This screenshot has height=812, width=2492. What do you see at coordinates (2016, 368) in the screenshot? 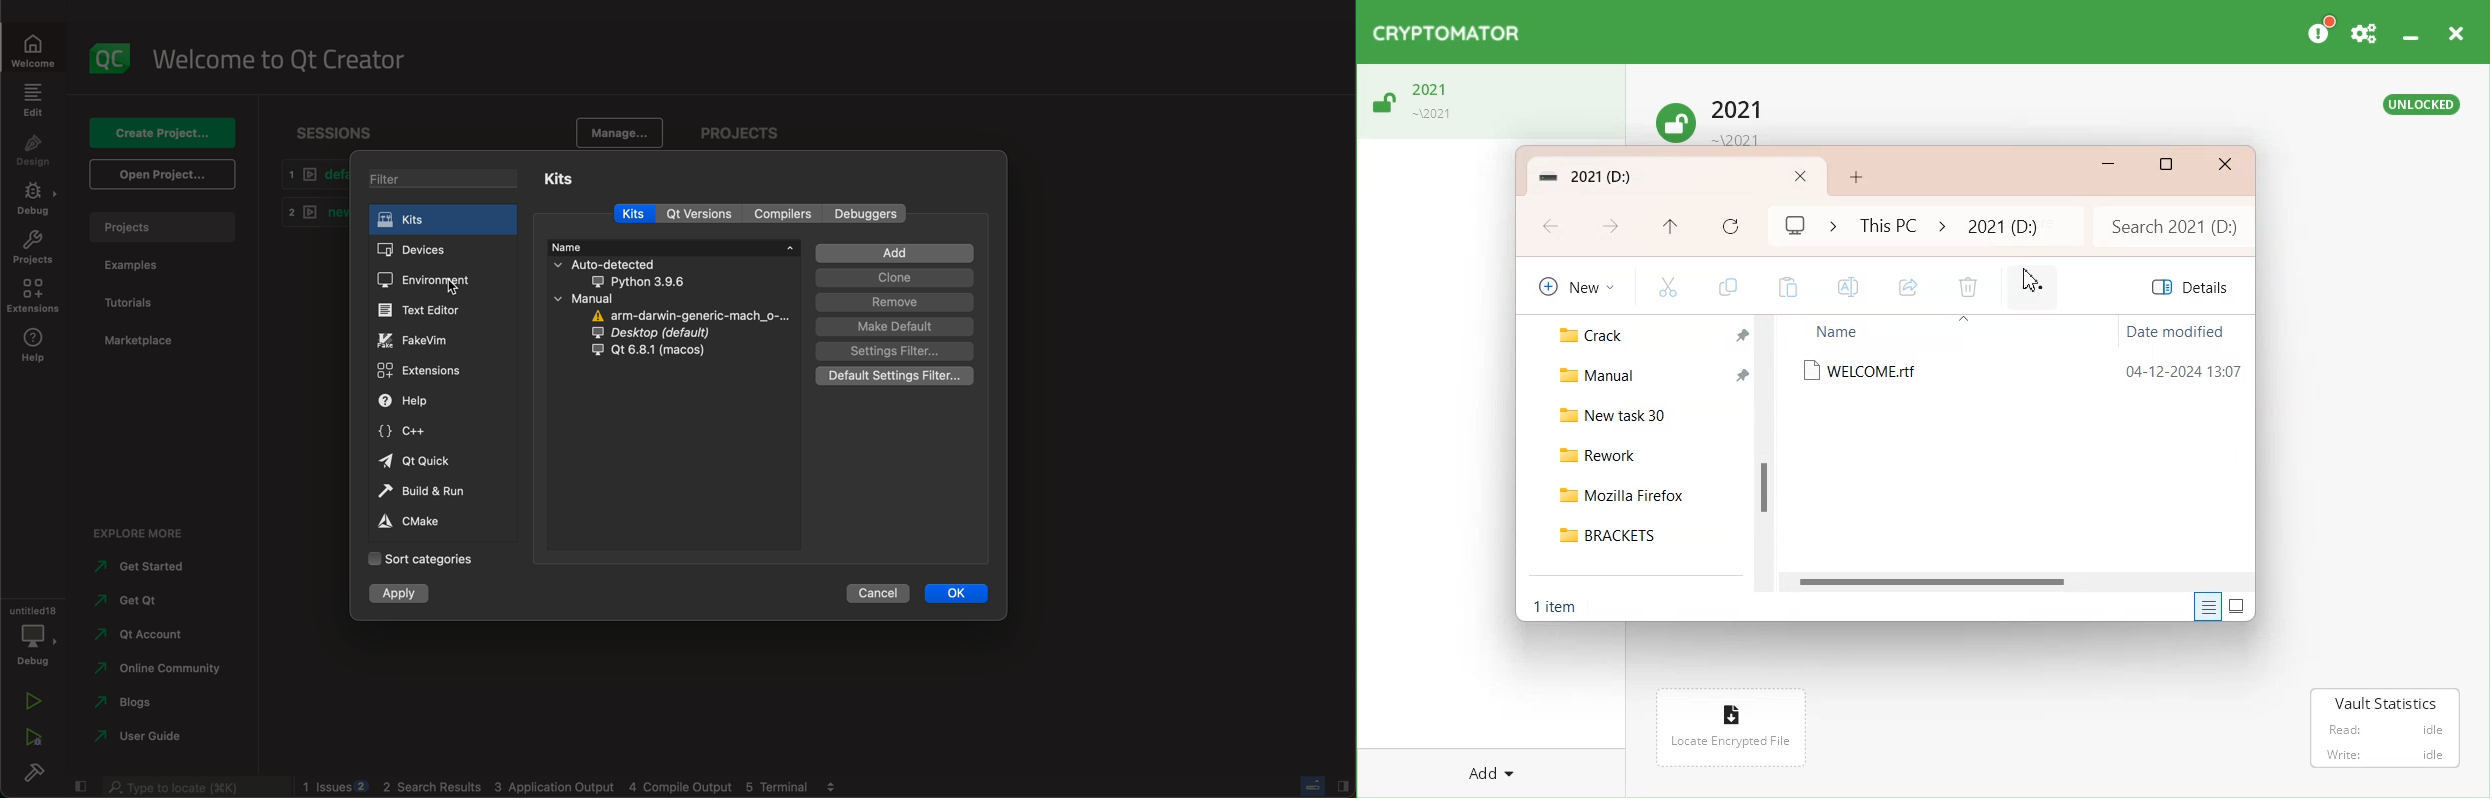
I see `WELCOME.rtf` at bounding box center [2016, 368].